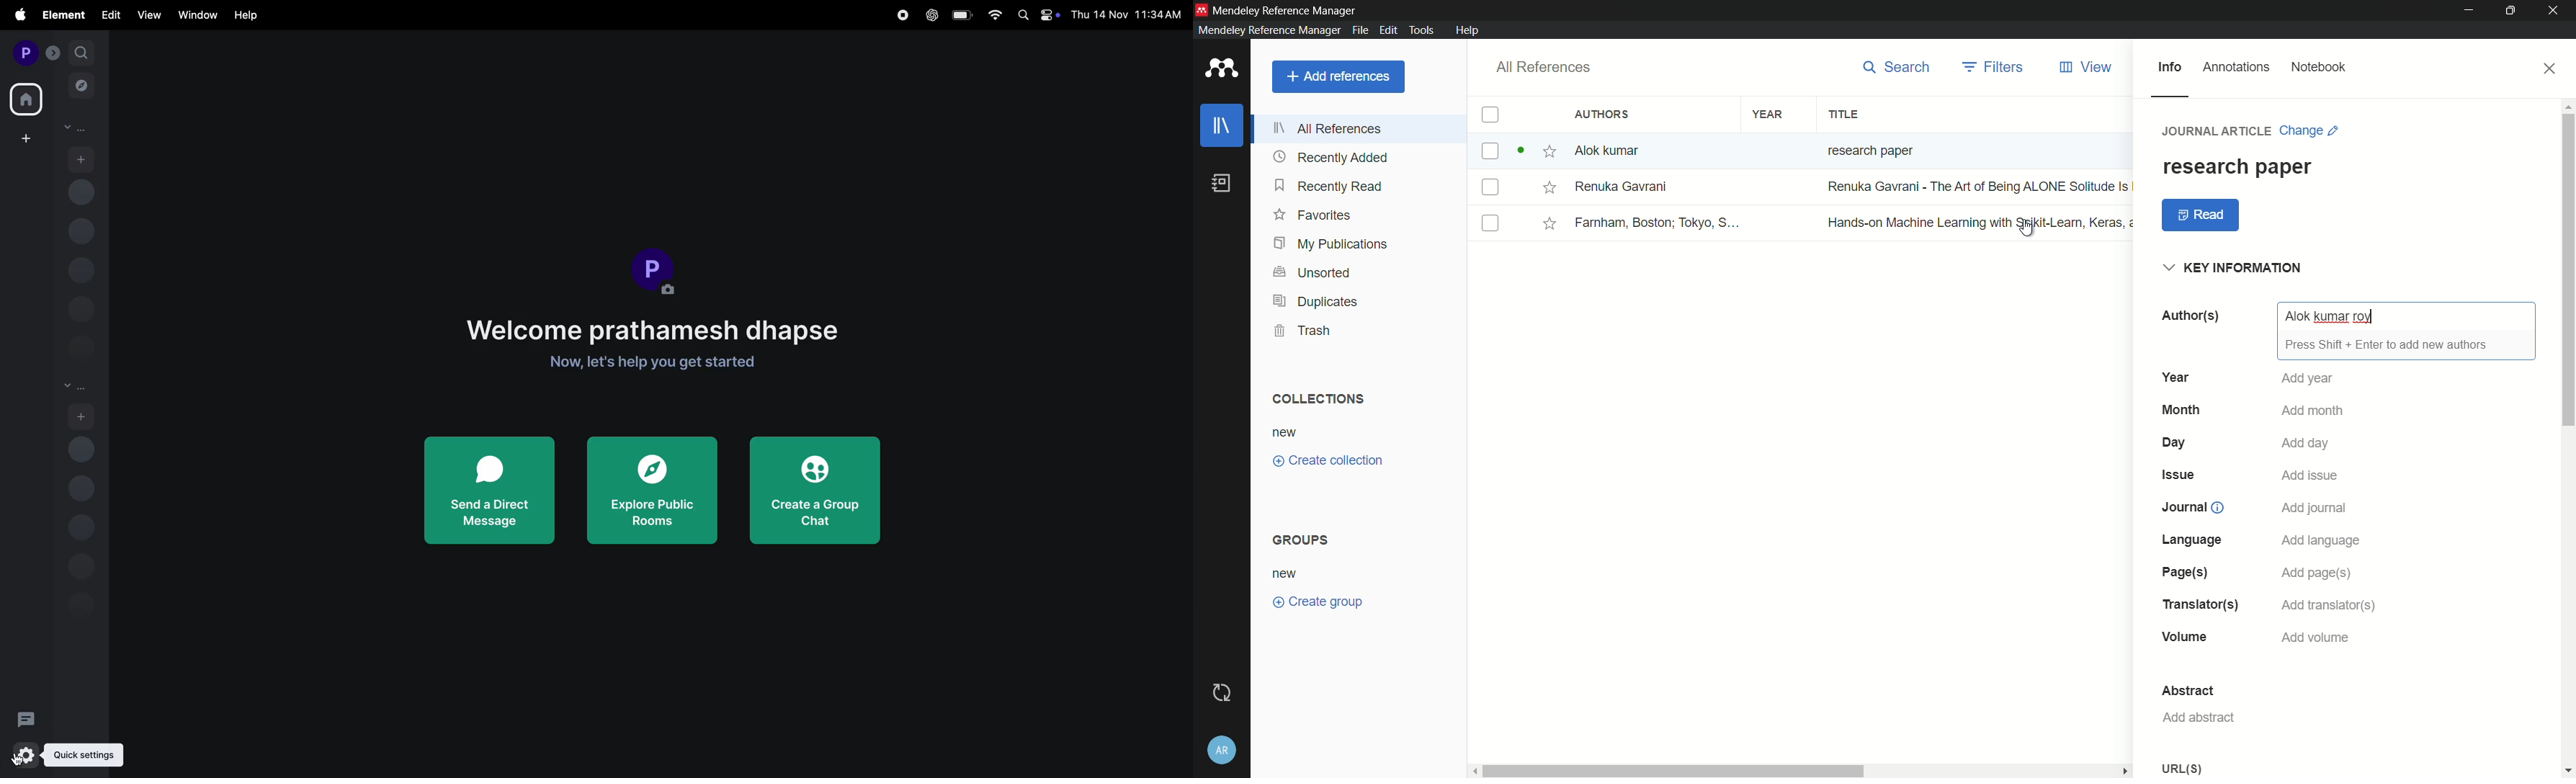  Describe the element at coordinates (246, 15) in the screenshot. I see `hlep` at that location.